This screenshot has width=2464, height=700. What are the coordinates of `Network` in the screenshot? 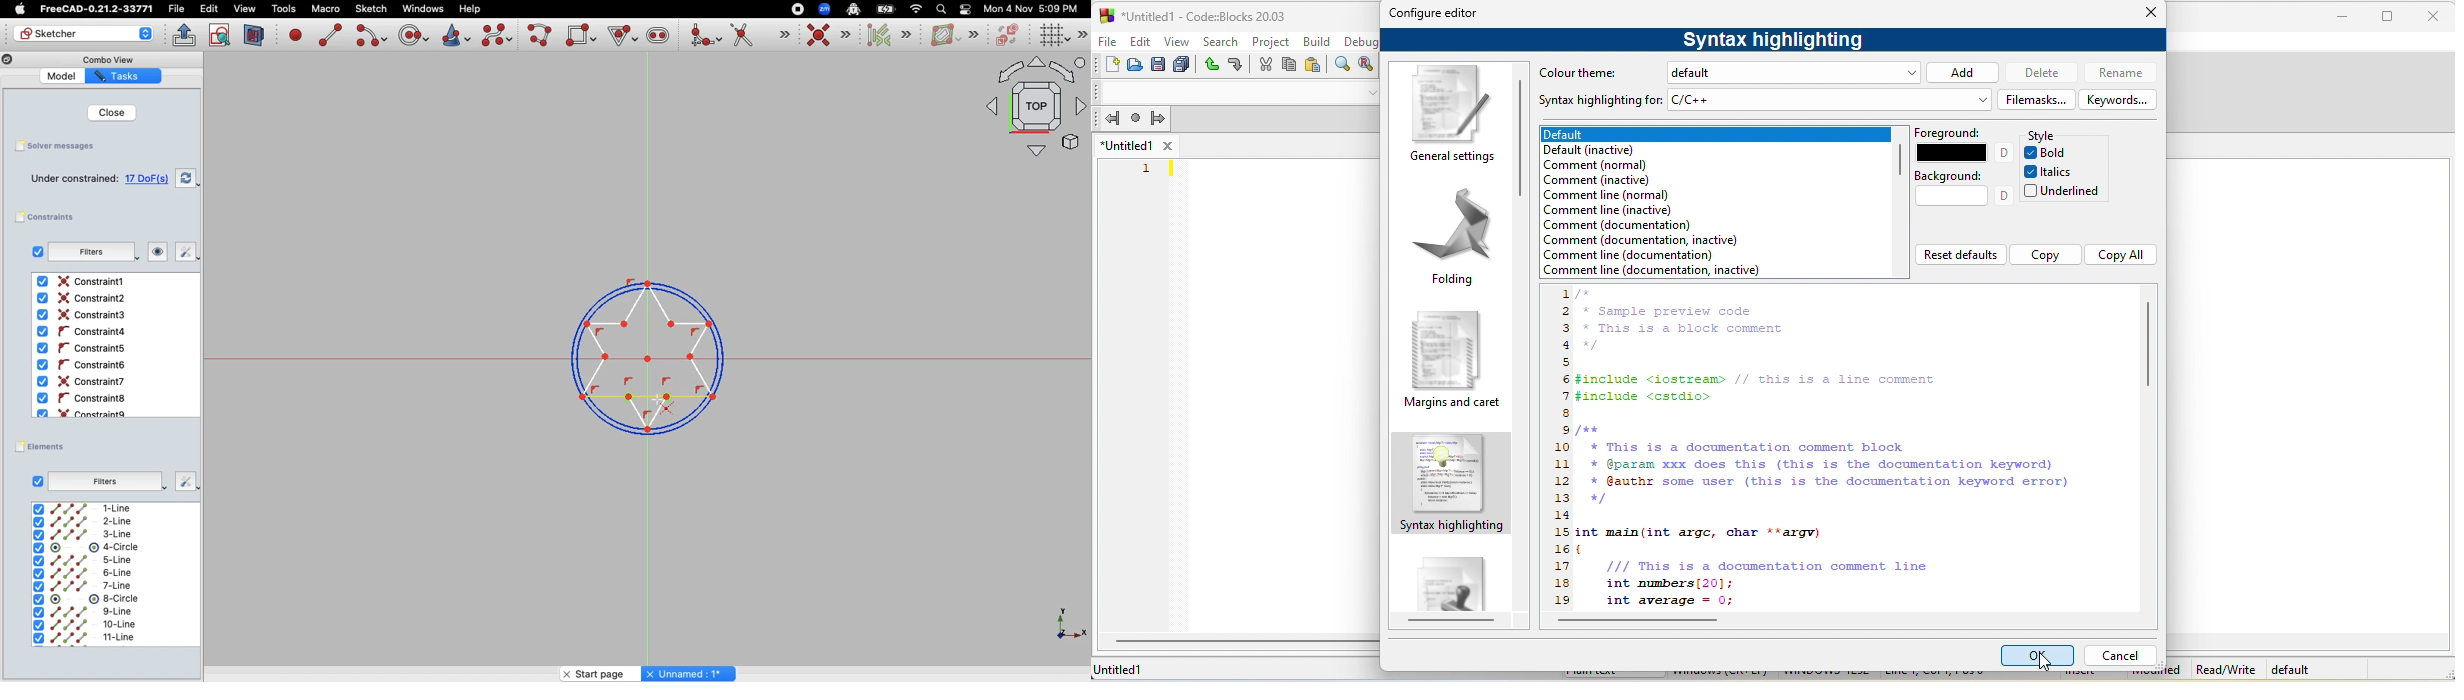 It's located at (917, 9).